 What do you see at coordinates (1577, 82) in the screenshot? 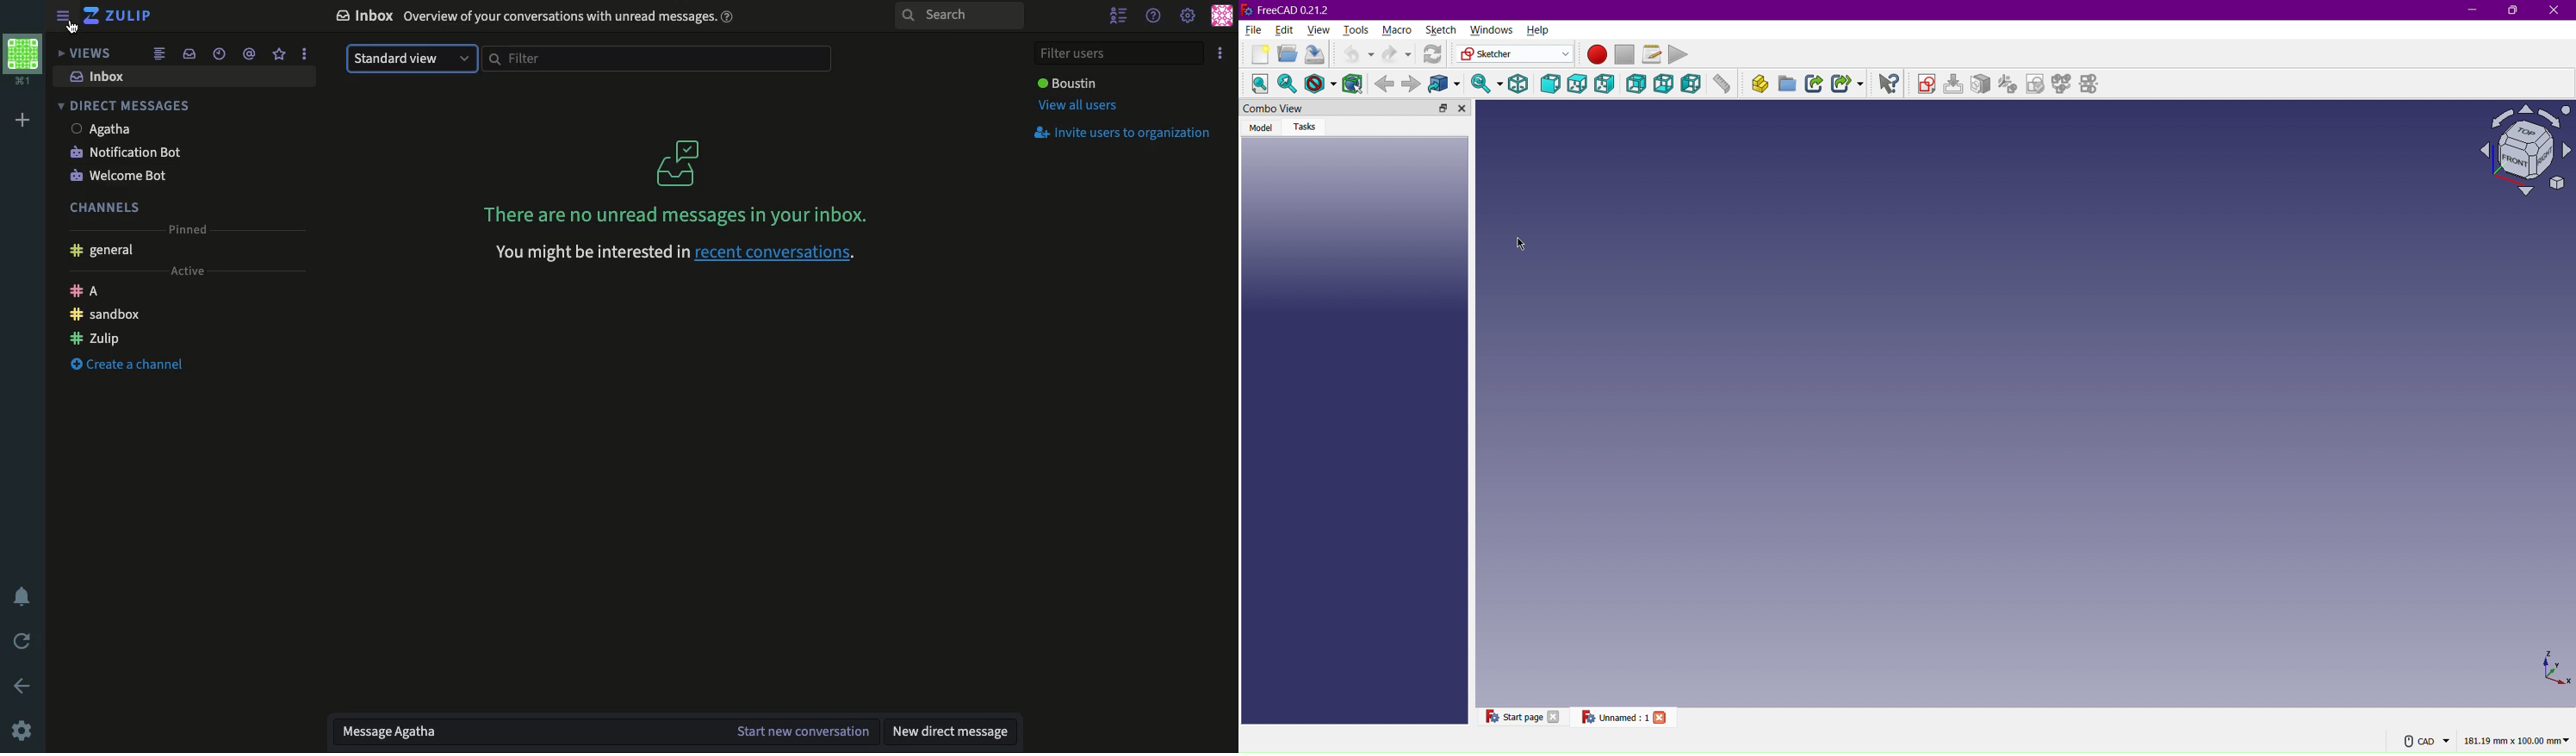
I see `Top` at bounding box center [1577, 82].